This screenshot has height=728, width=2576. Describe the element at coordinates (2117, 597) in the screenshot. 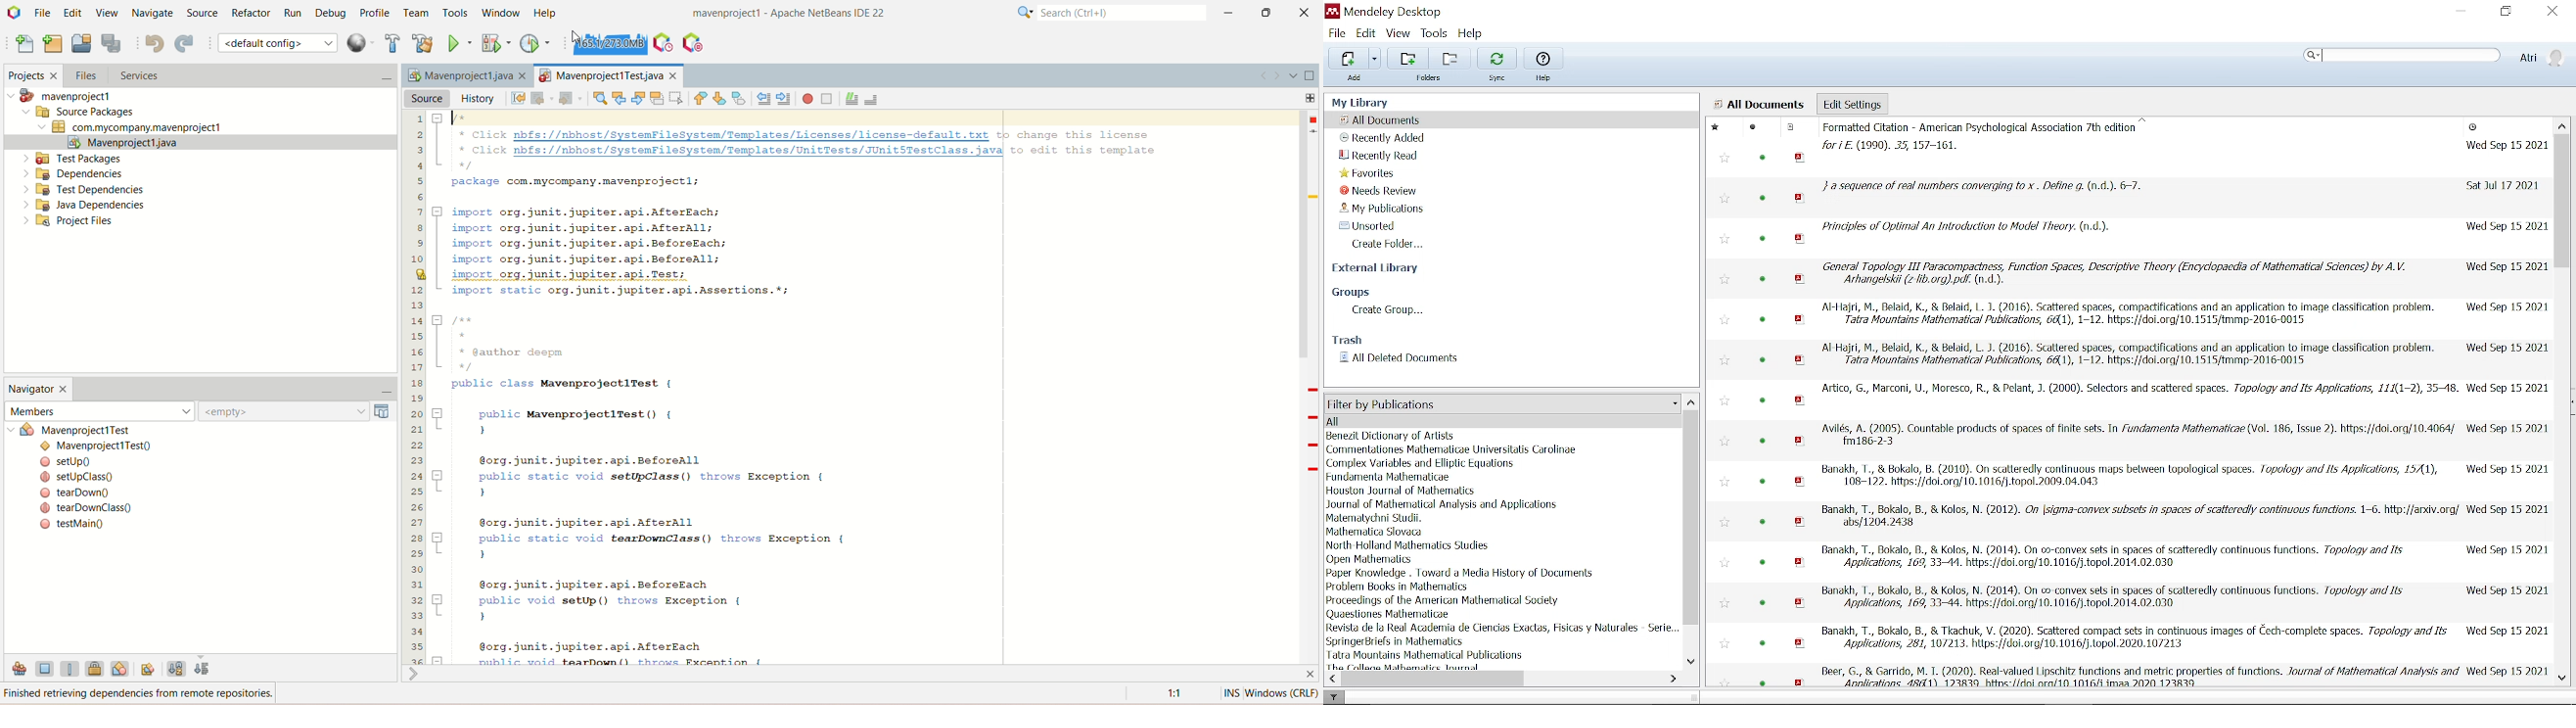

I see `citation` at that location.